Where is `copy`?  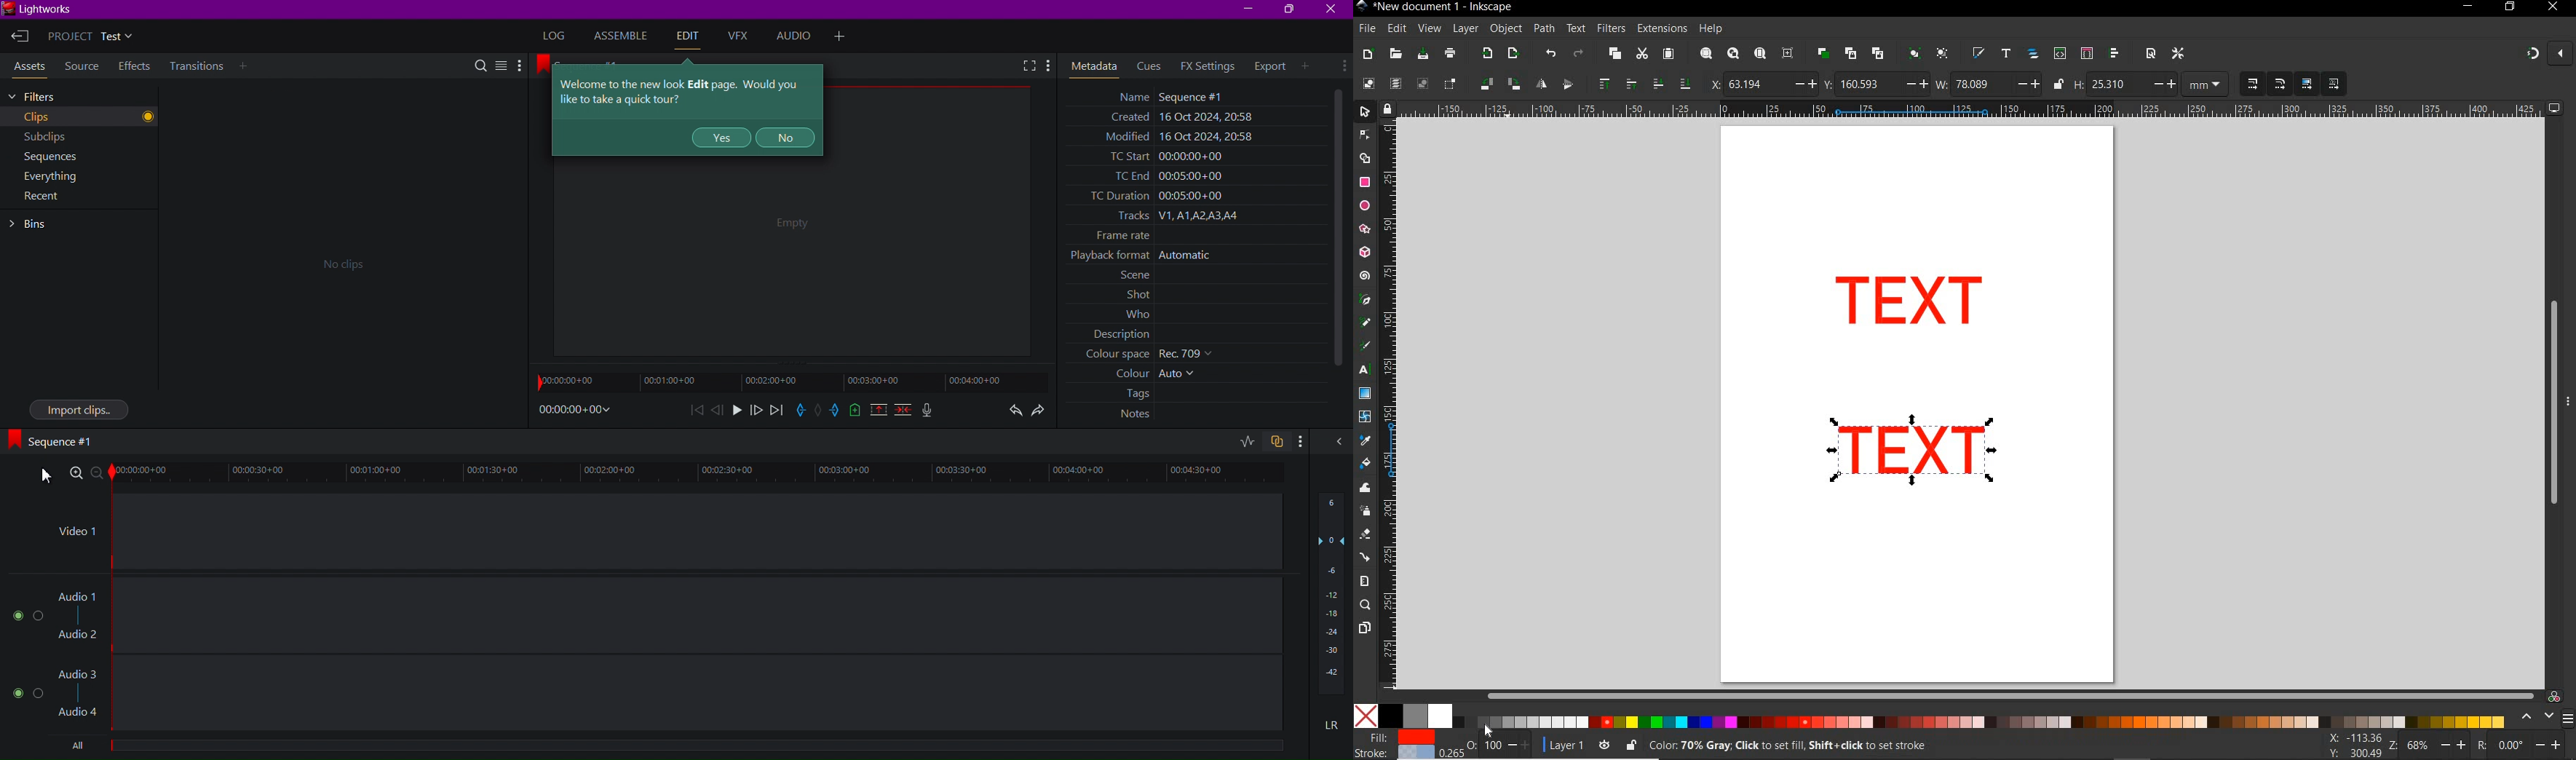 copy is located at coordinates (1613, 55).